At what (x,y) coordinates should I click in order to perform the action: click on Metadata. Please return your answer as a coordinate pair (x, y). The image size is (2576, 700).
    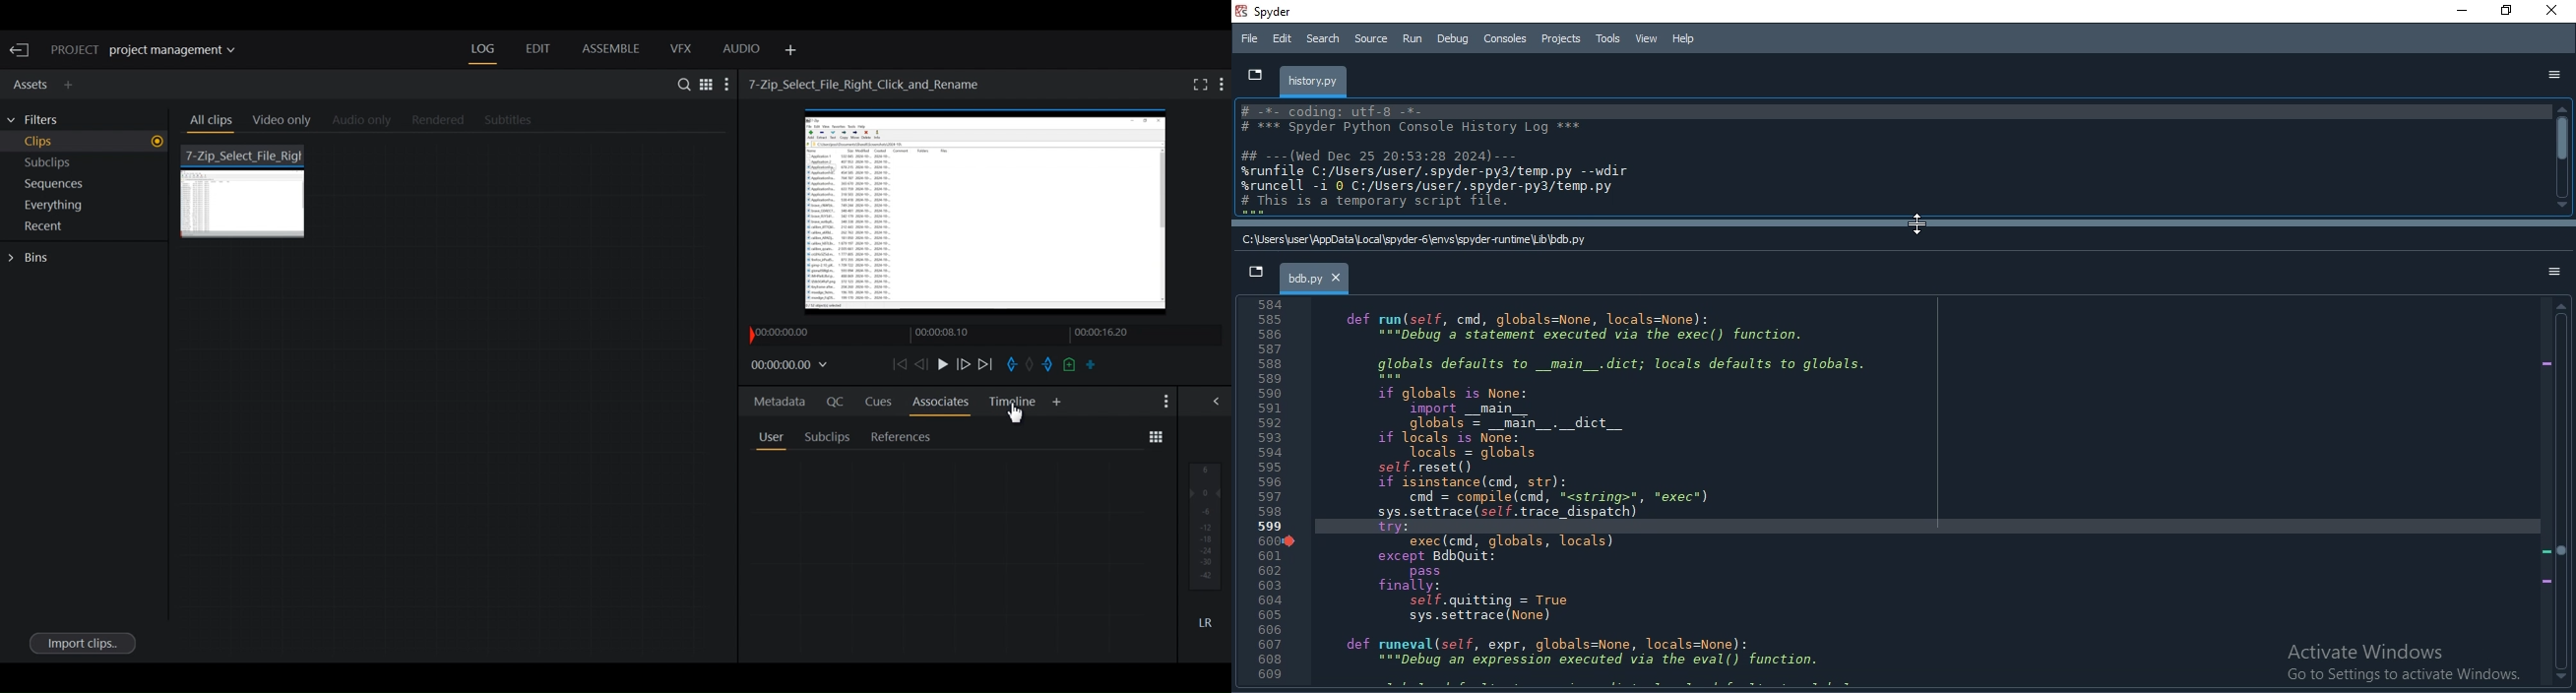
    Looking at the image, I should click on (777, 399).